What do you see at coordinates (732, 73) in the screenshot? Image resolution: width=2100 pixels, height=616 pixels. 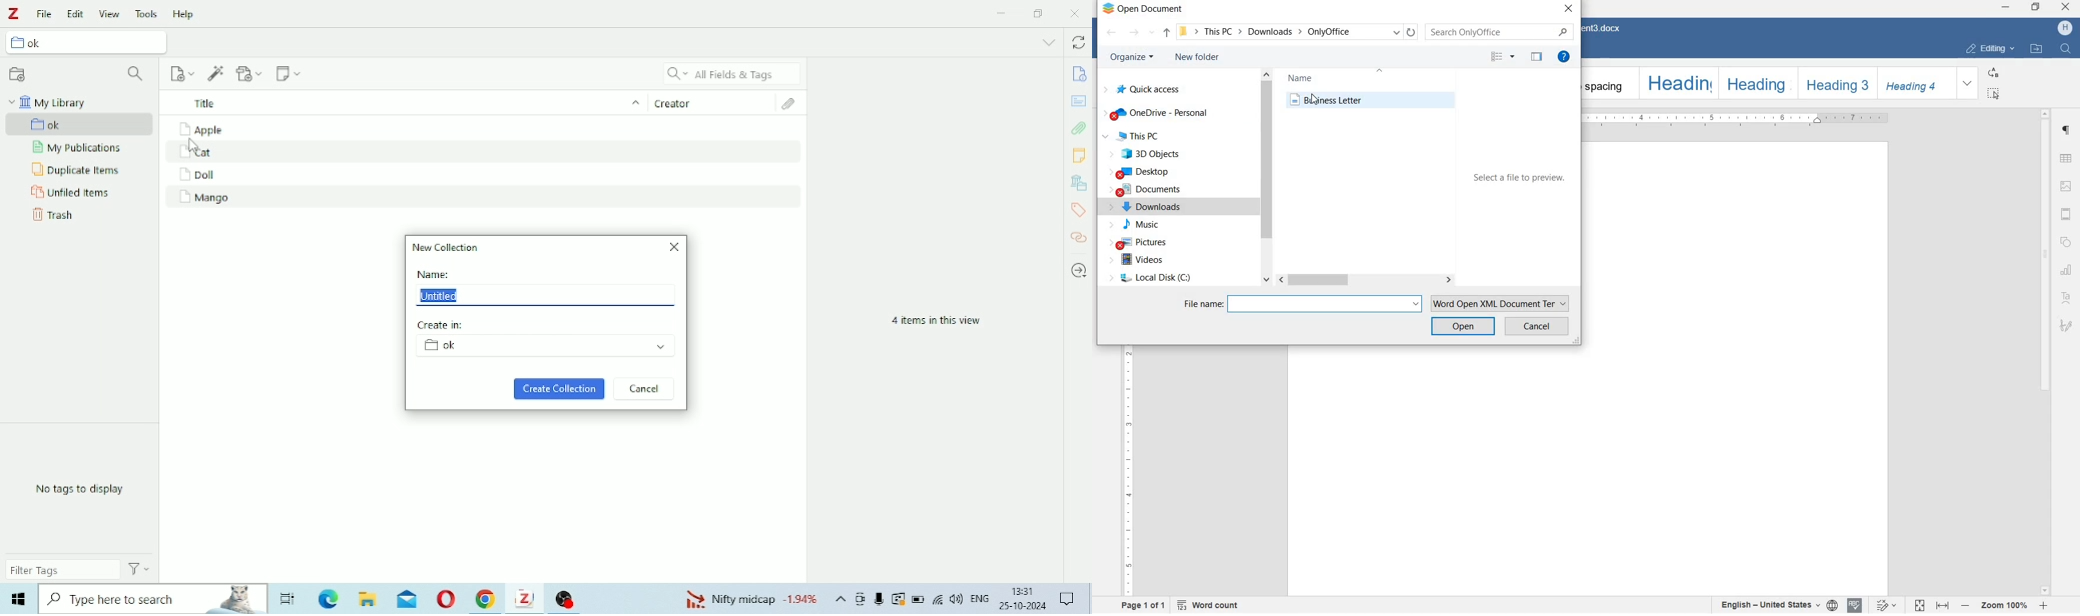 I see `All Fields & Tags` at bounding box center [732, 73].